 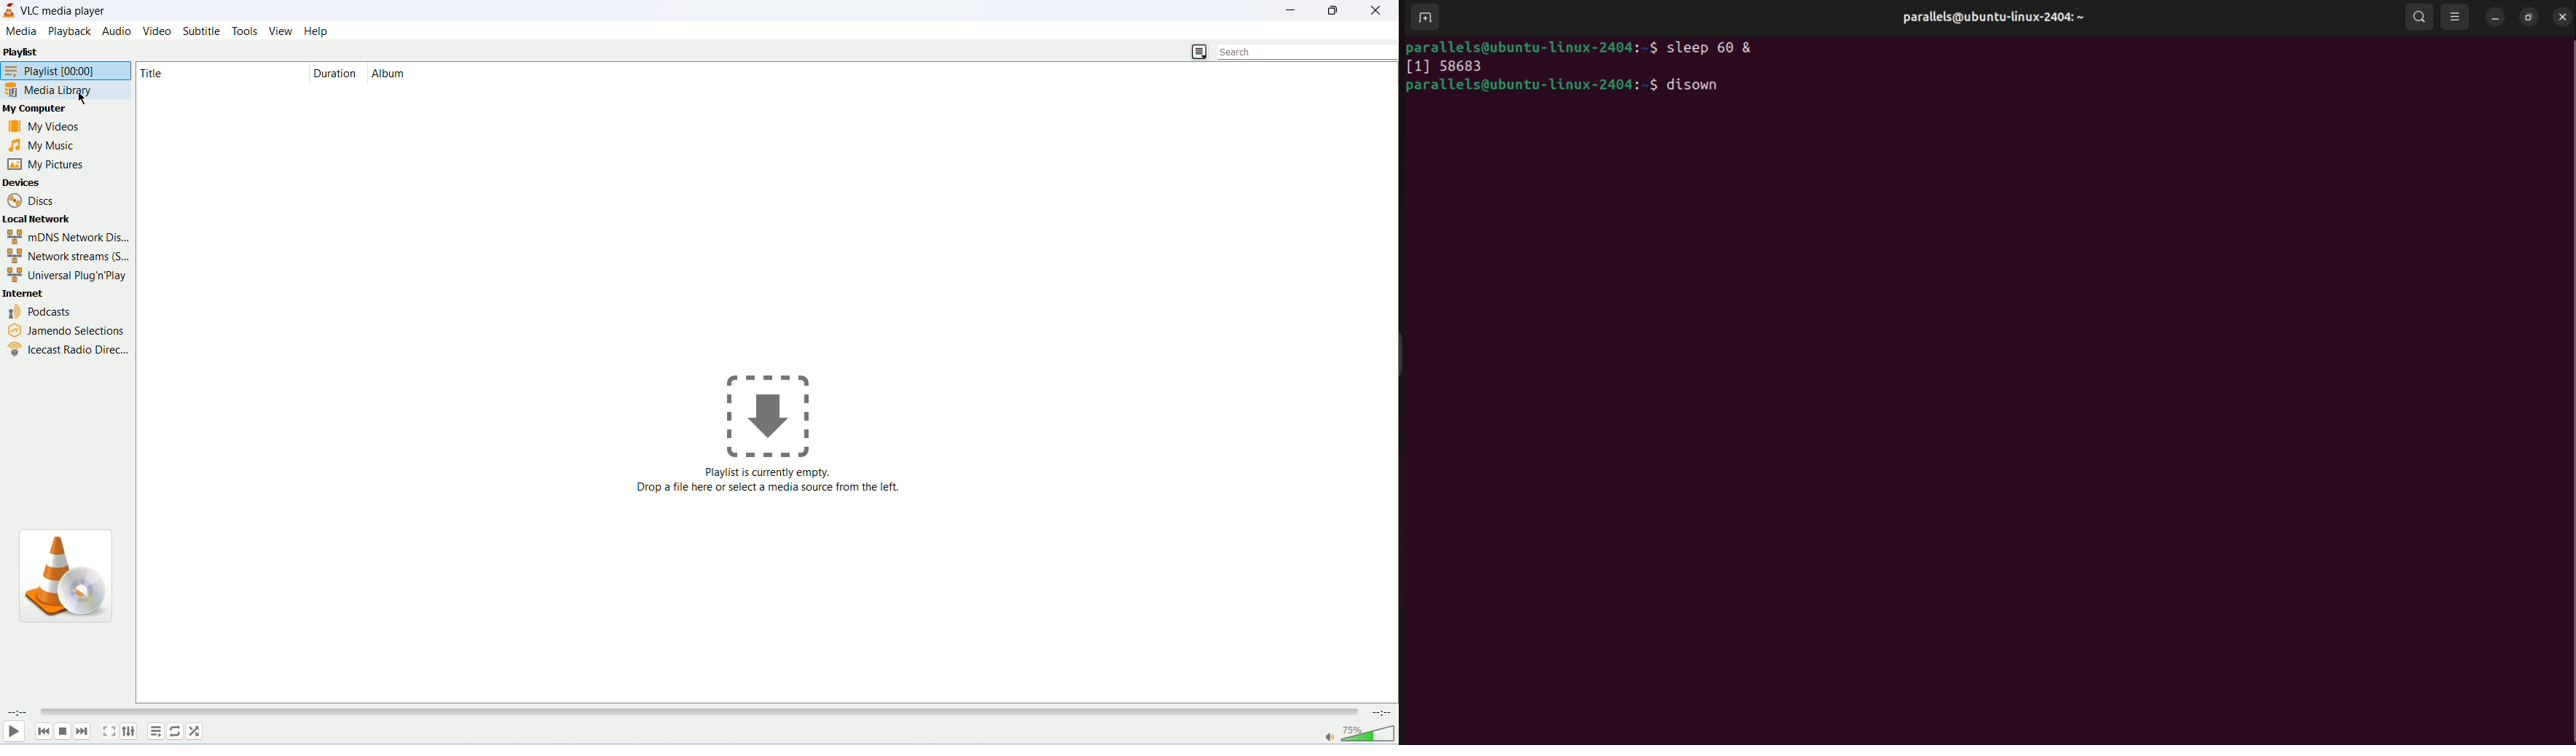 What do you see at coordinates (404, 73) in the screenshot?
I see `Album` at bounding box center [404, 73].